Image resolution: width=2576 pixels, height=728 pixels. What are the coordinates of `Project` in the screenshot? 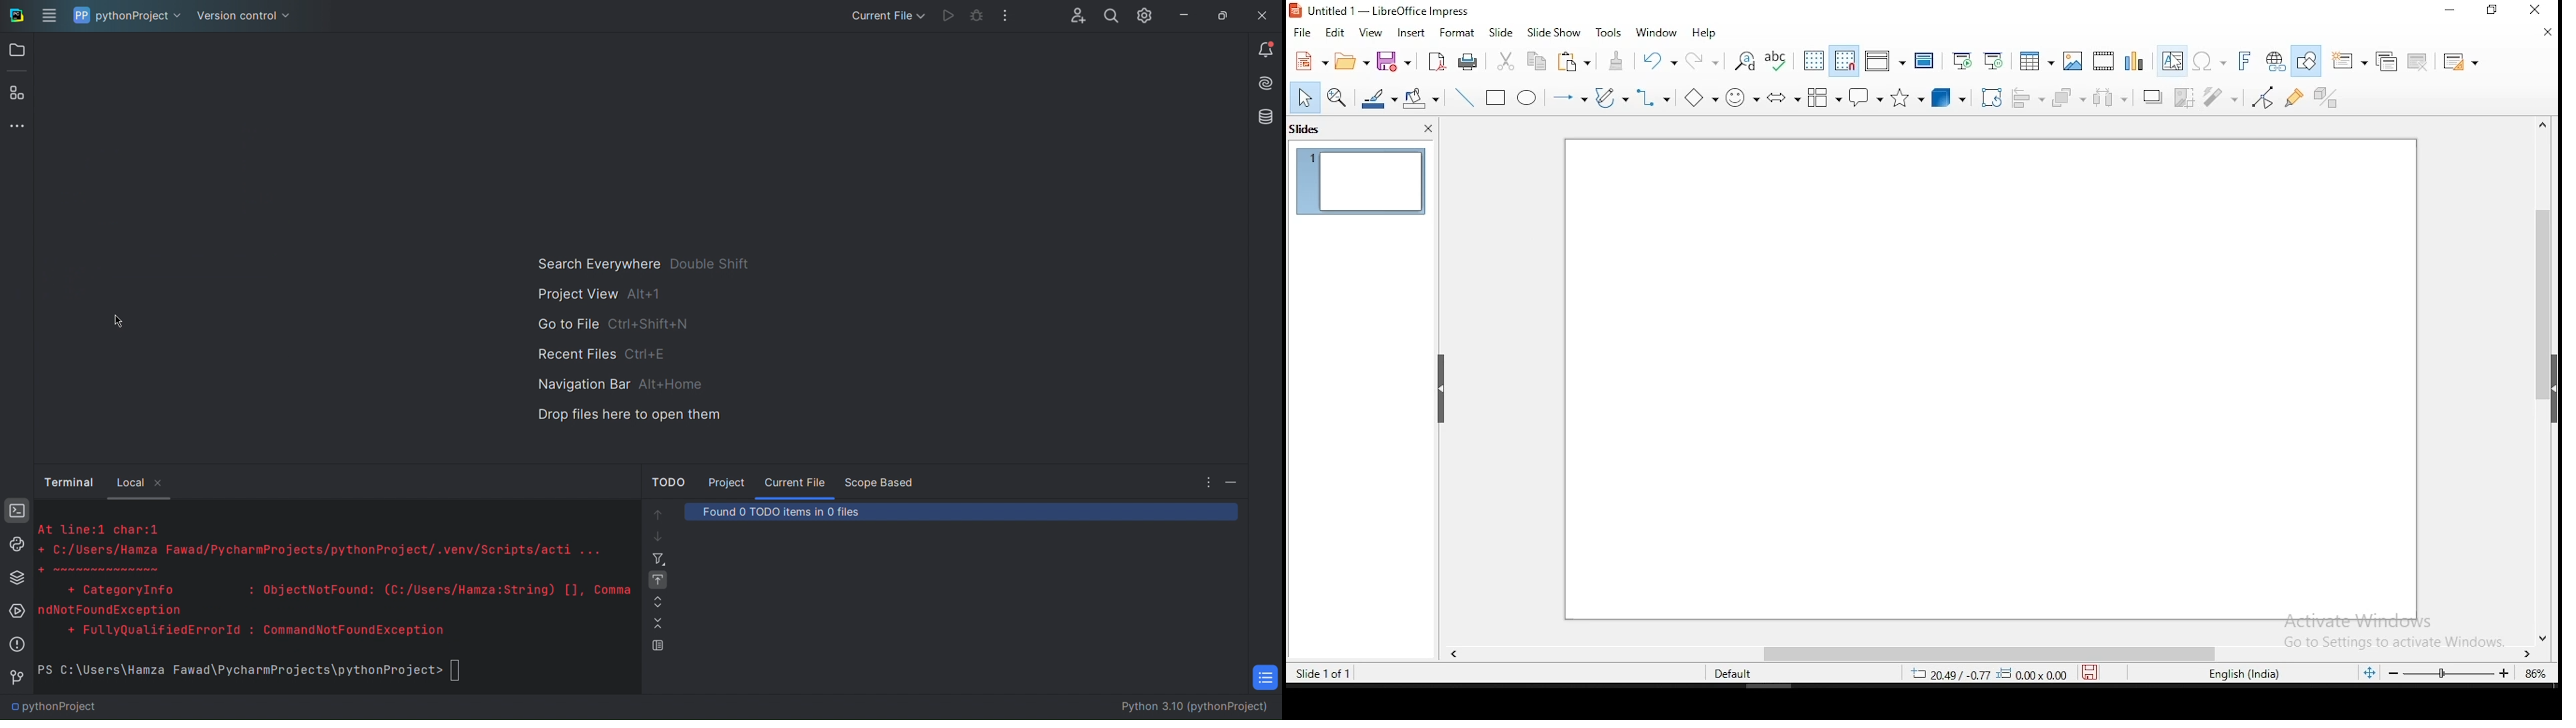 It's located at (723, 478).